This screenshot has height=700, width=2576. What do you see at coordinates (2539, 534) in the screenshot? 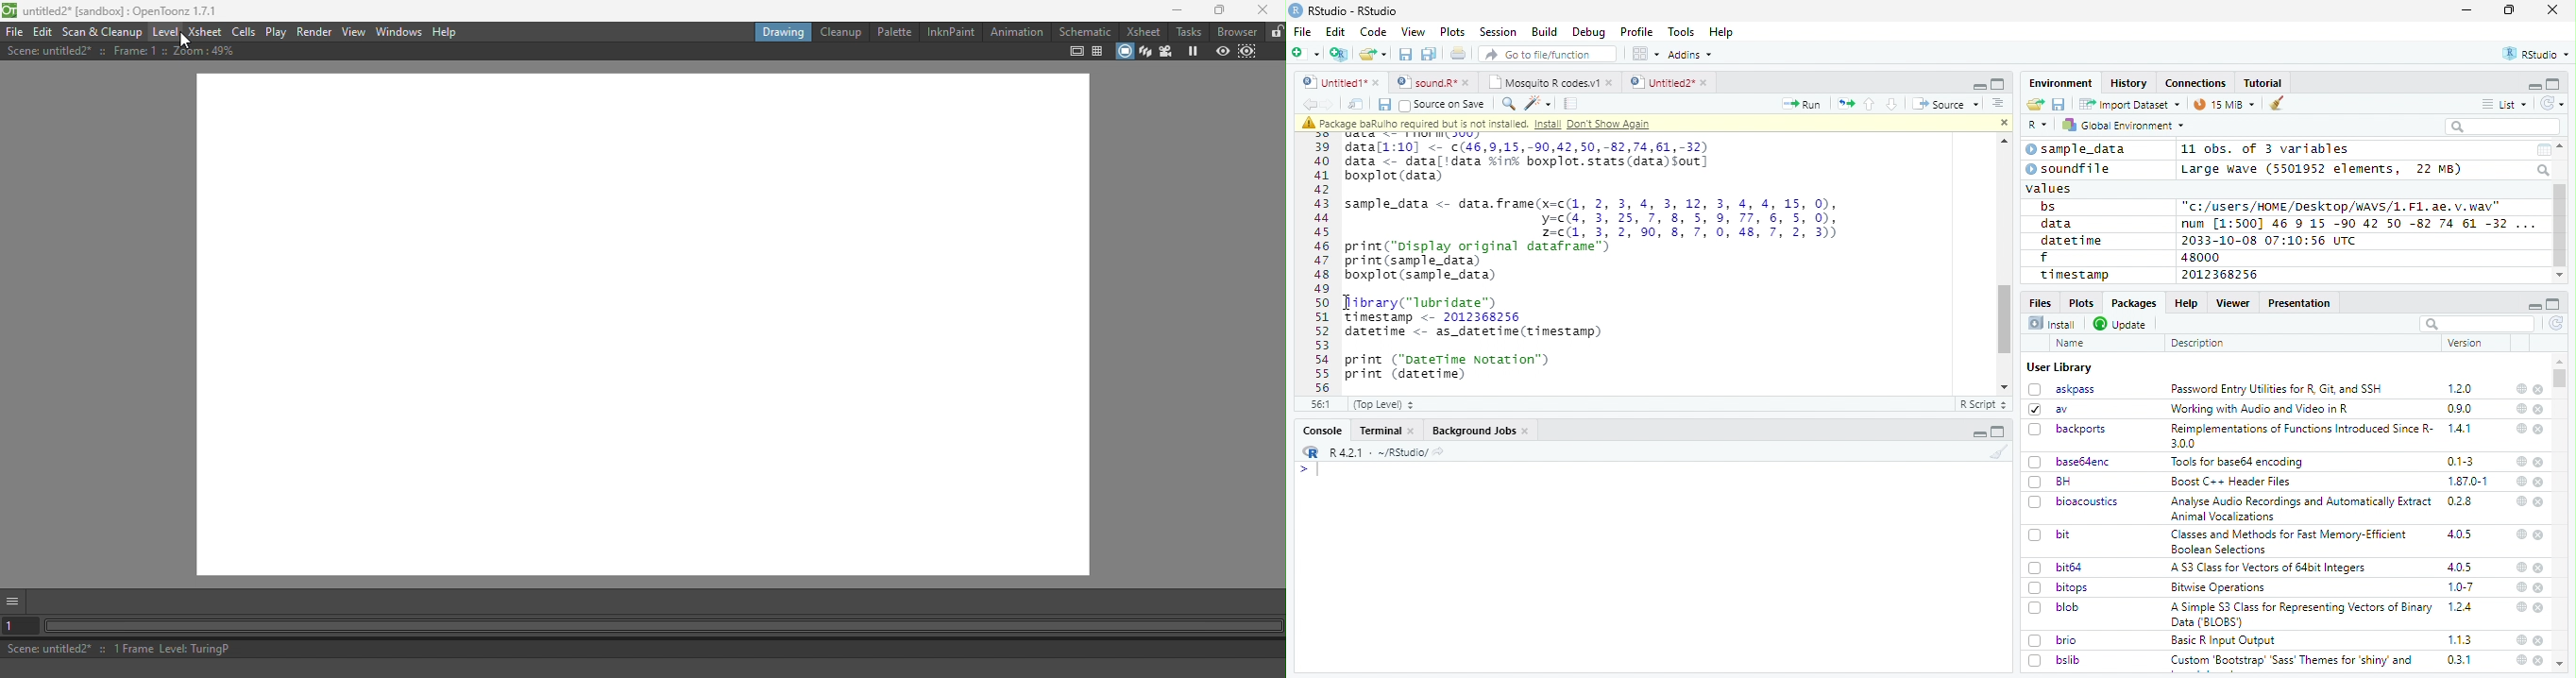
I see `close` at bounding box center [2539, 534].